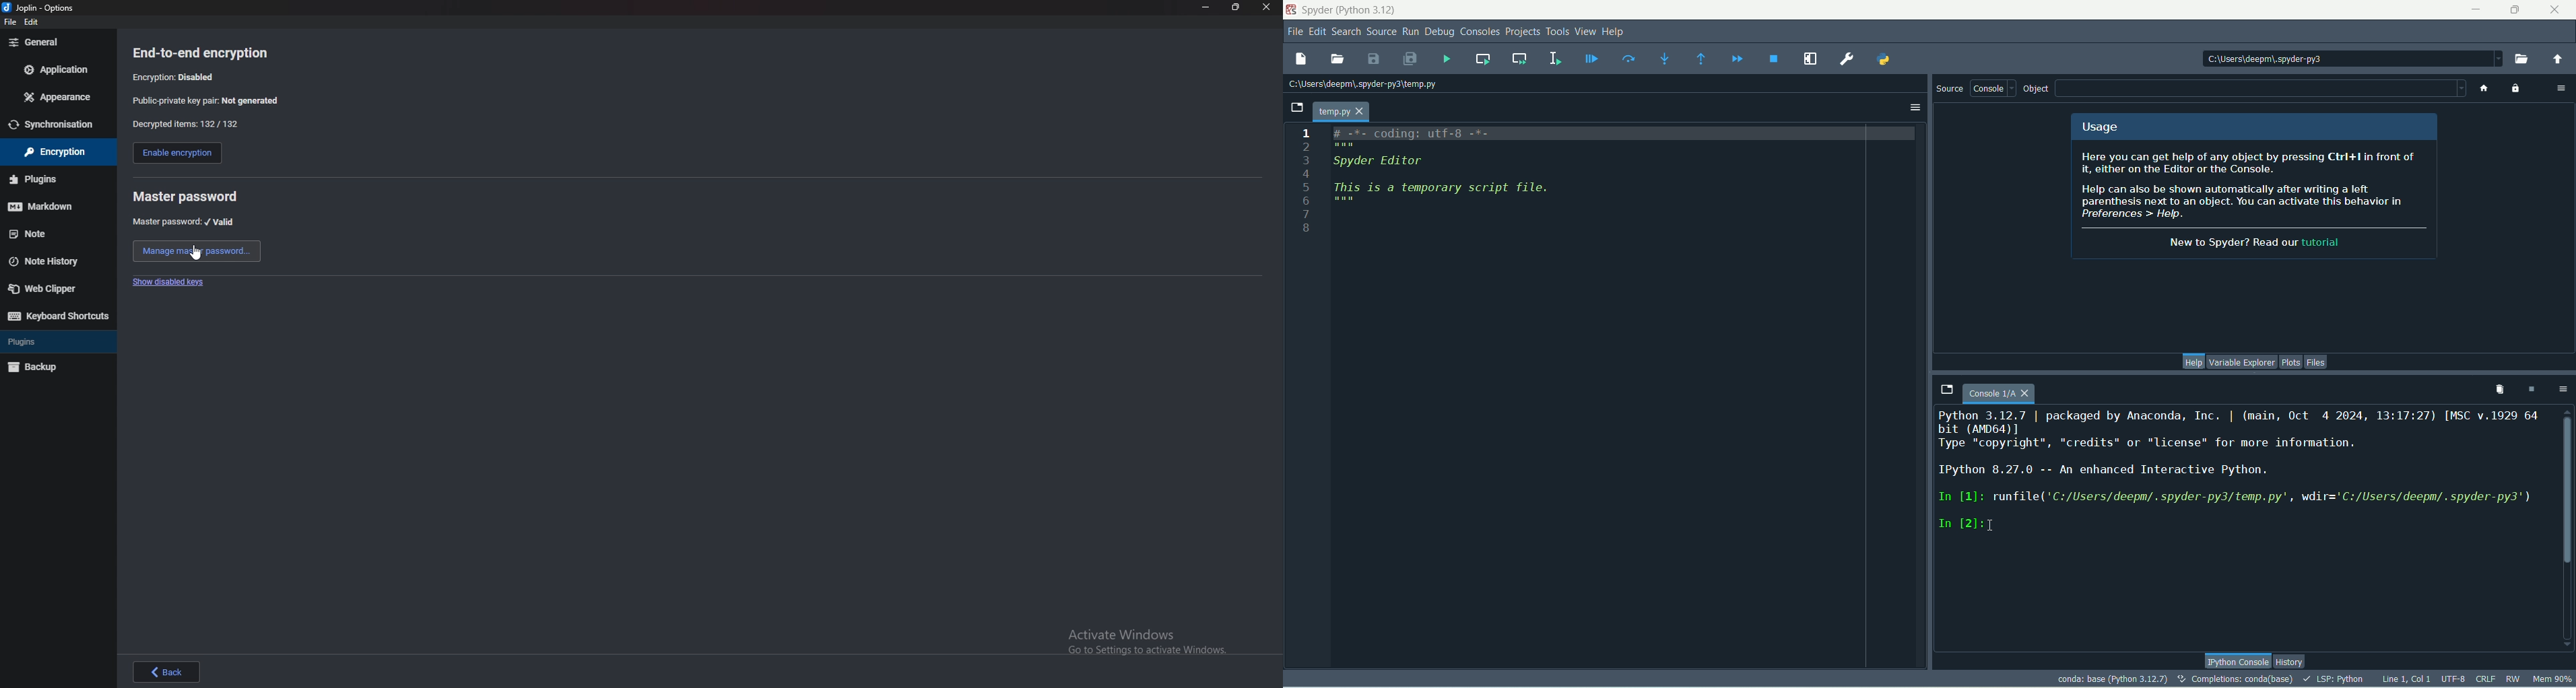 The height and width of the screenshot is (700, 2576). Describe the element at coordinates (1337, 59) in the screenshot. I see `open` at that location.